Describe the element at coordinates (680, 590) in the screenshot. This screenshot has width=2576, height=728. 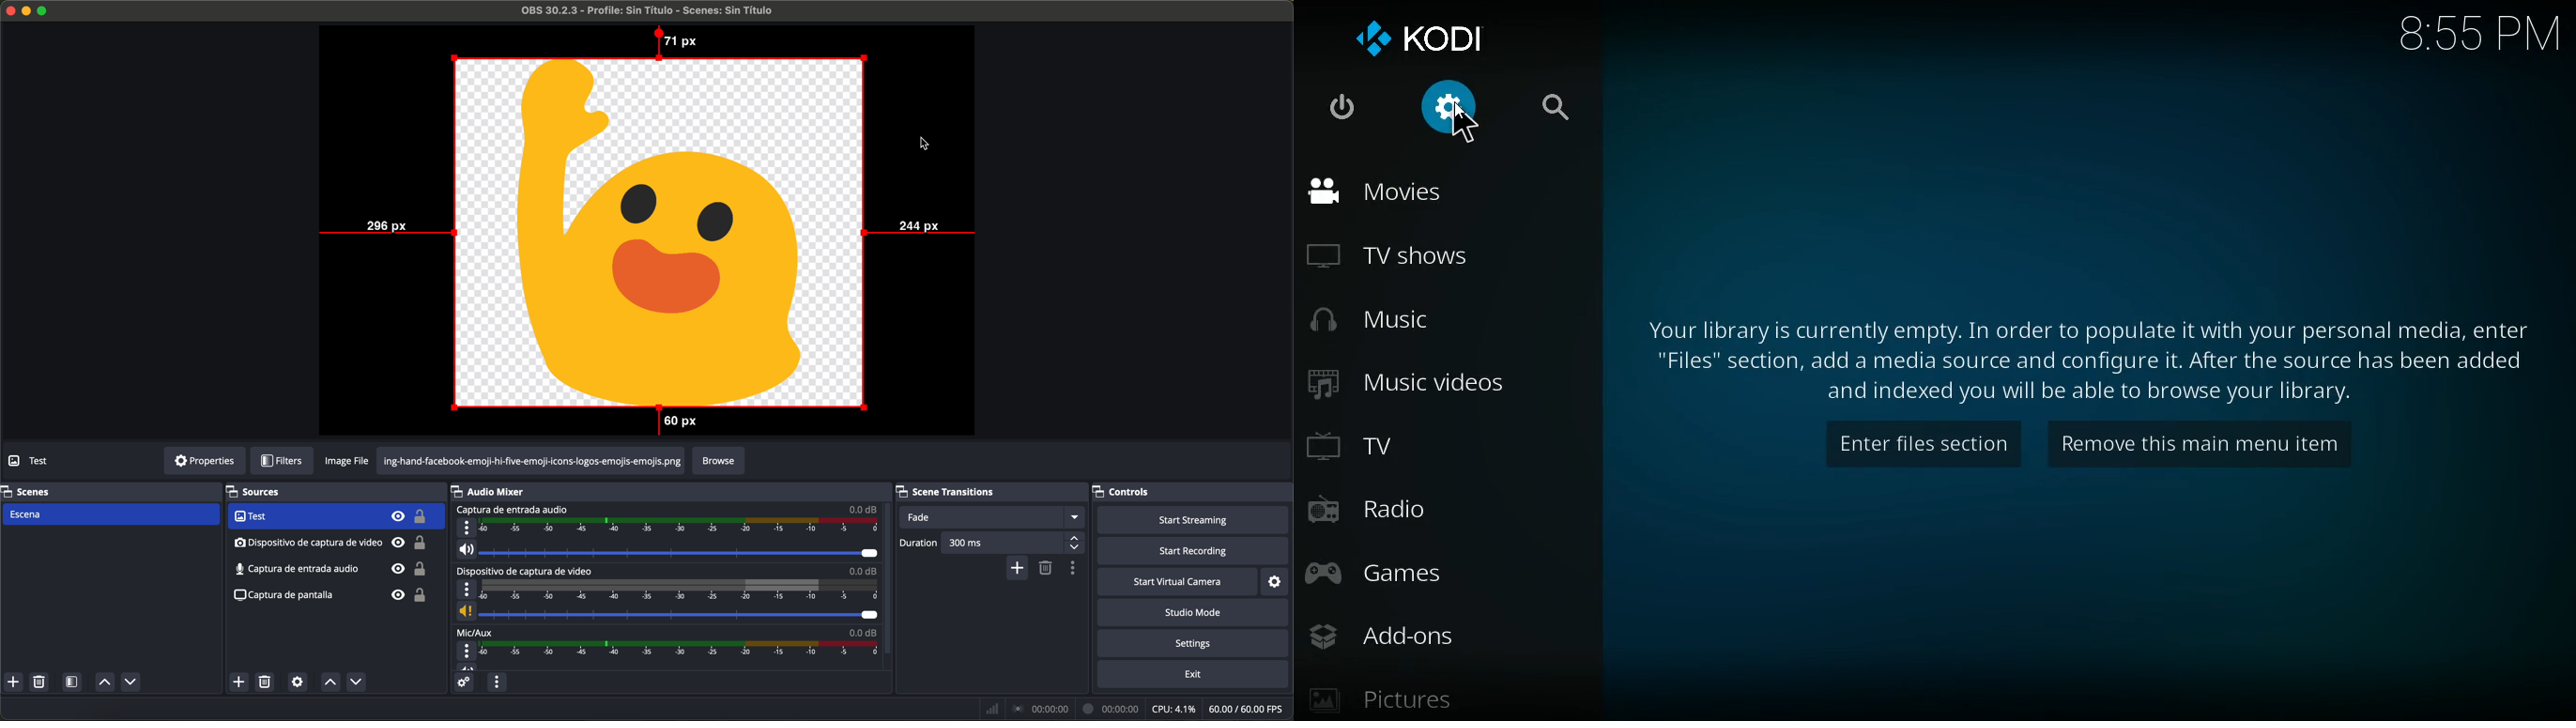
I see `timeline` at that location.